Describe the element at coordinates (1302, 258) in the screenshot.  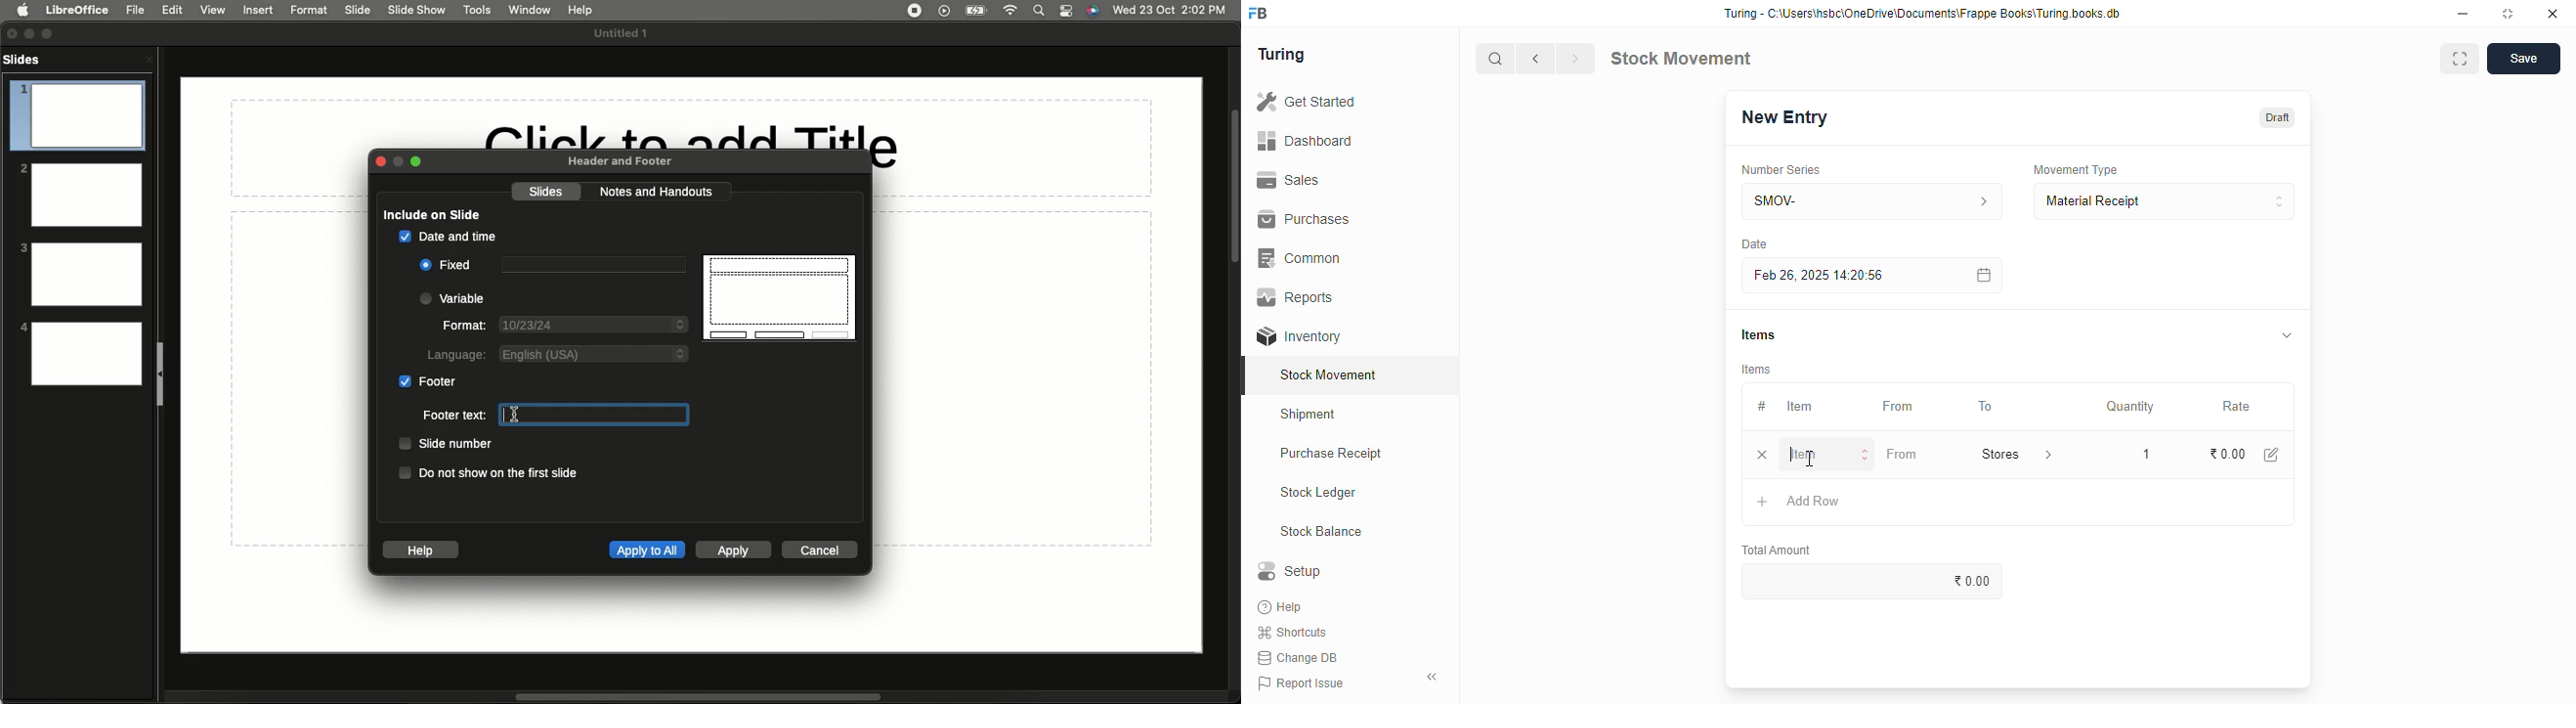
I see `common` at that location.